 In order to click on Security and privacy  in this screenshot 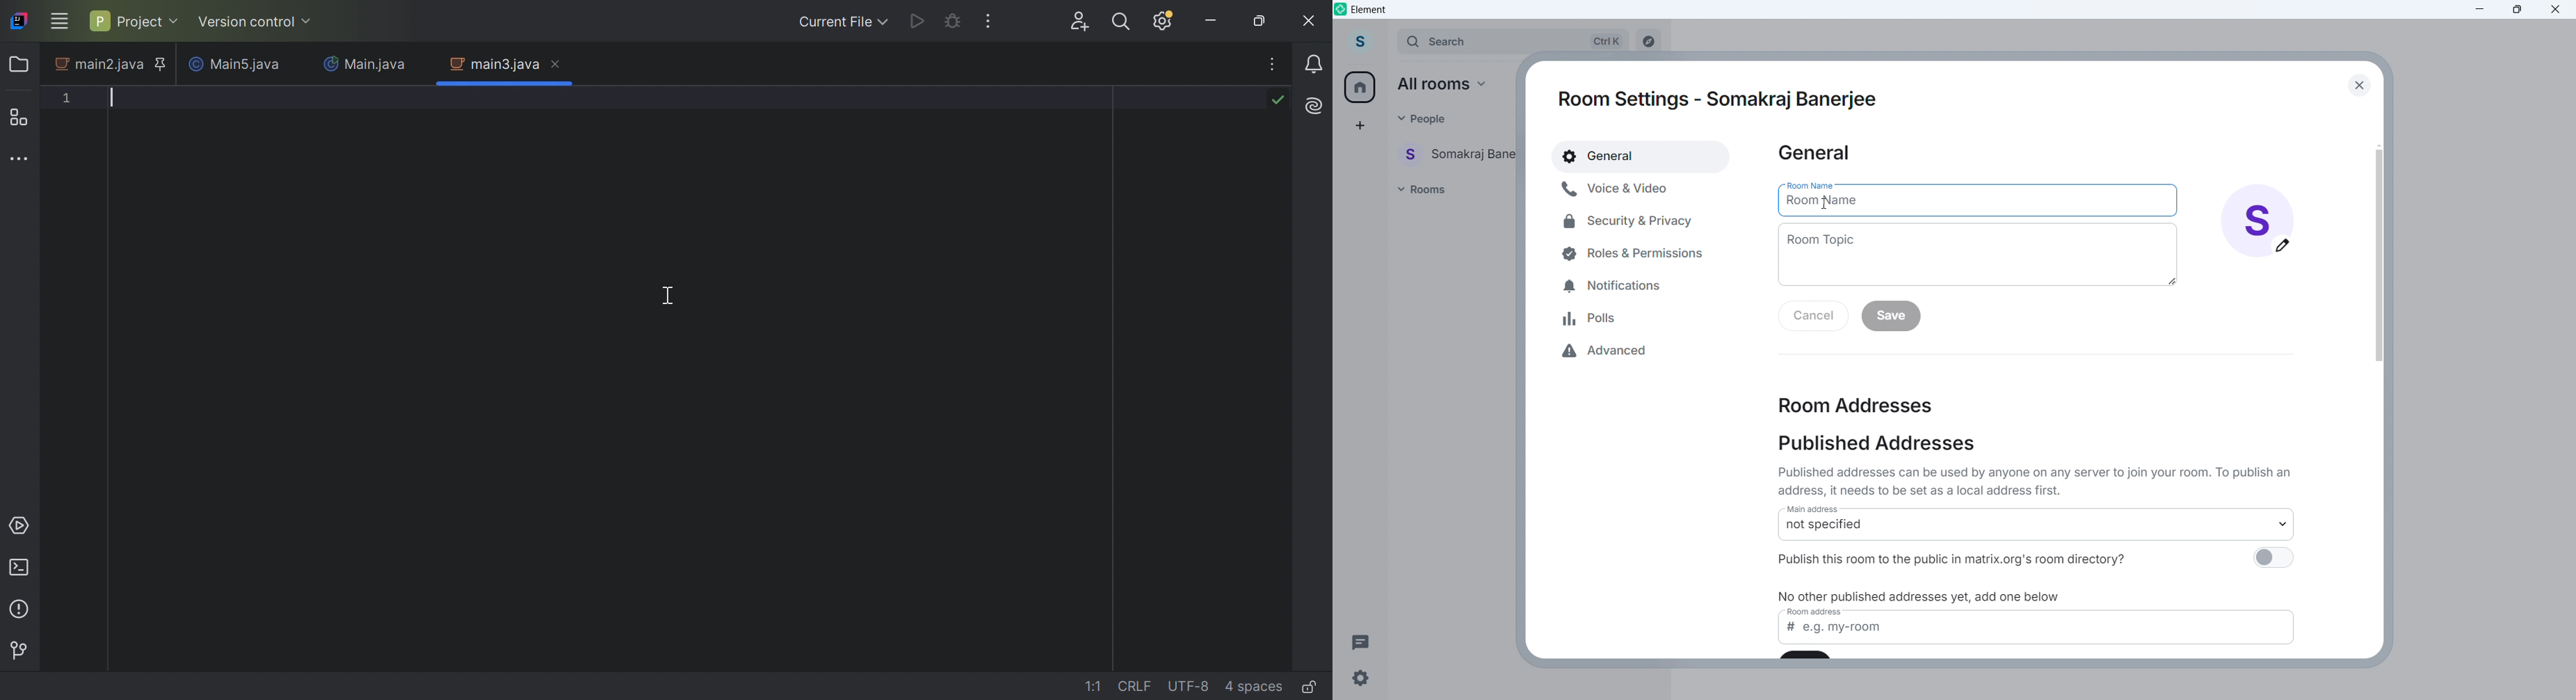, I will do `click(1630, 220)`.